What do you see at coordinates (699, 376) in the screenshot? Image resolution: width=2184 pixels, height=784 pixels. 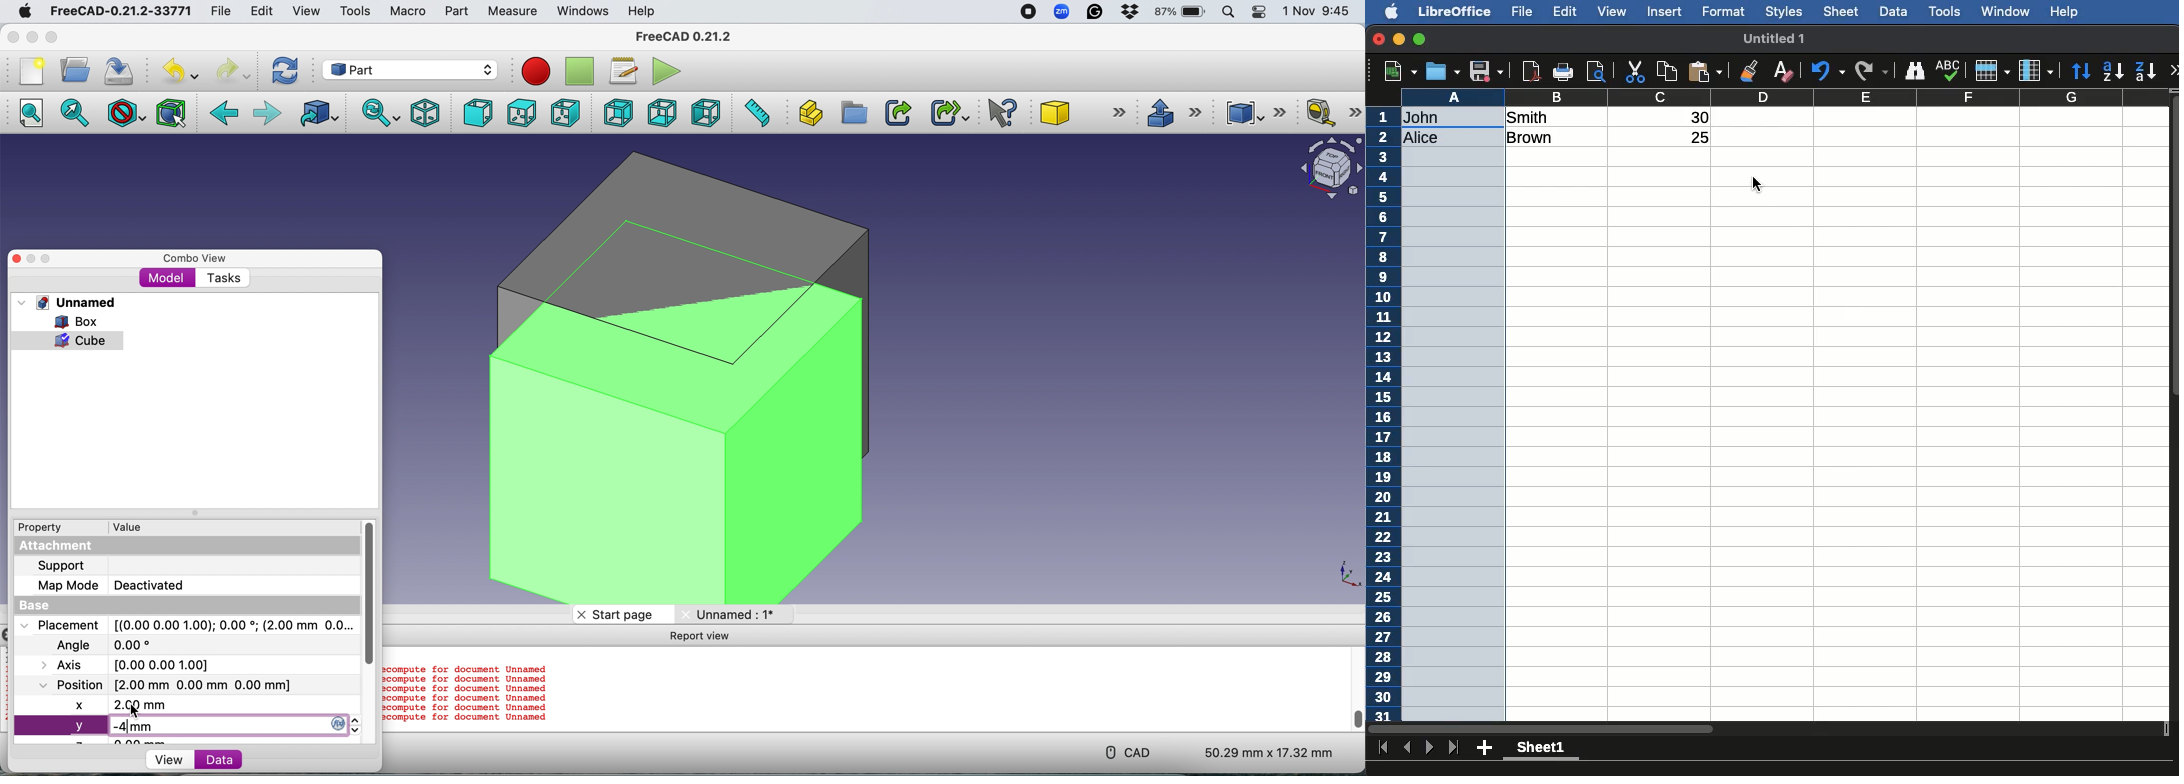 I see `2 cubes` at bounding box center [699, 376].